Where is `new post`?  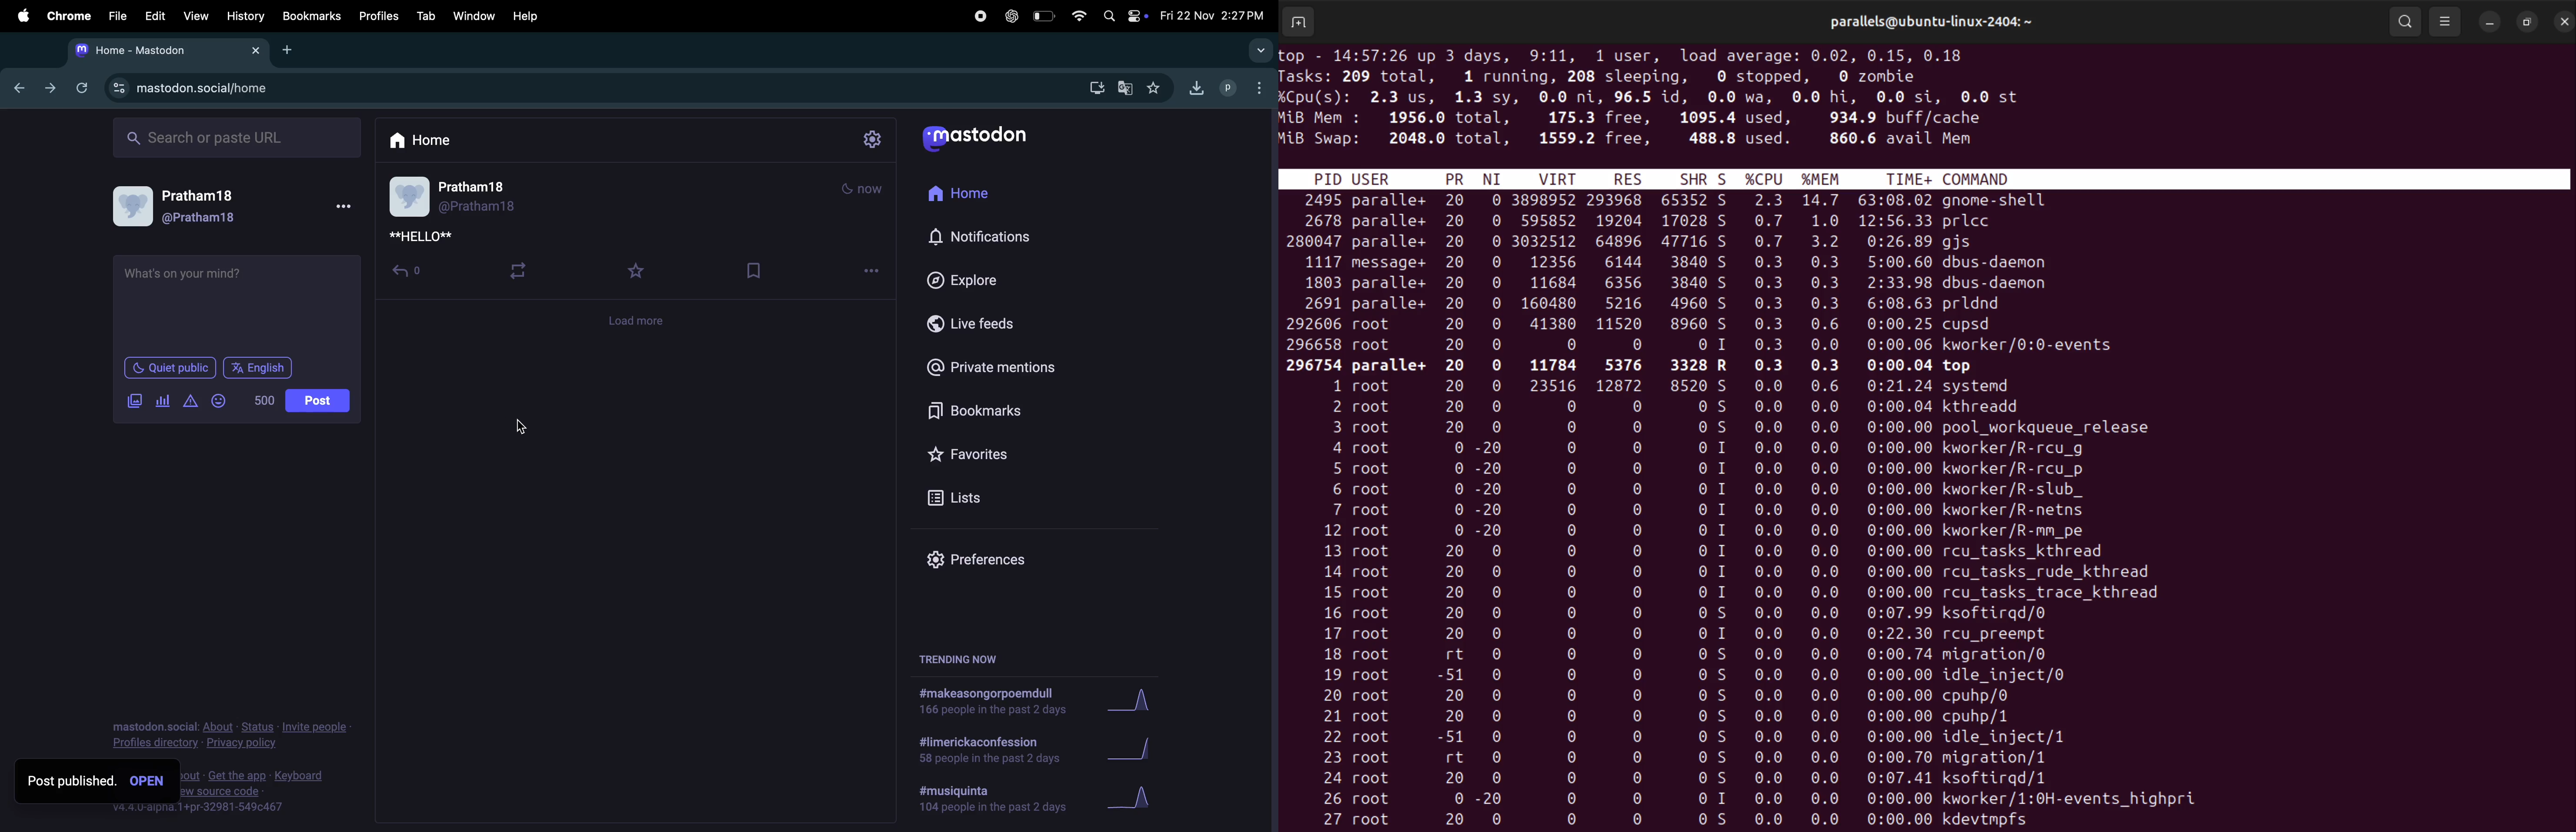
new post is located at coordinates (435, 236).